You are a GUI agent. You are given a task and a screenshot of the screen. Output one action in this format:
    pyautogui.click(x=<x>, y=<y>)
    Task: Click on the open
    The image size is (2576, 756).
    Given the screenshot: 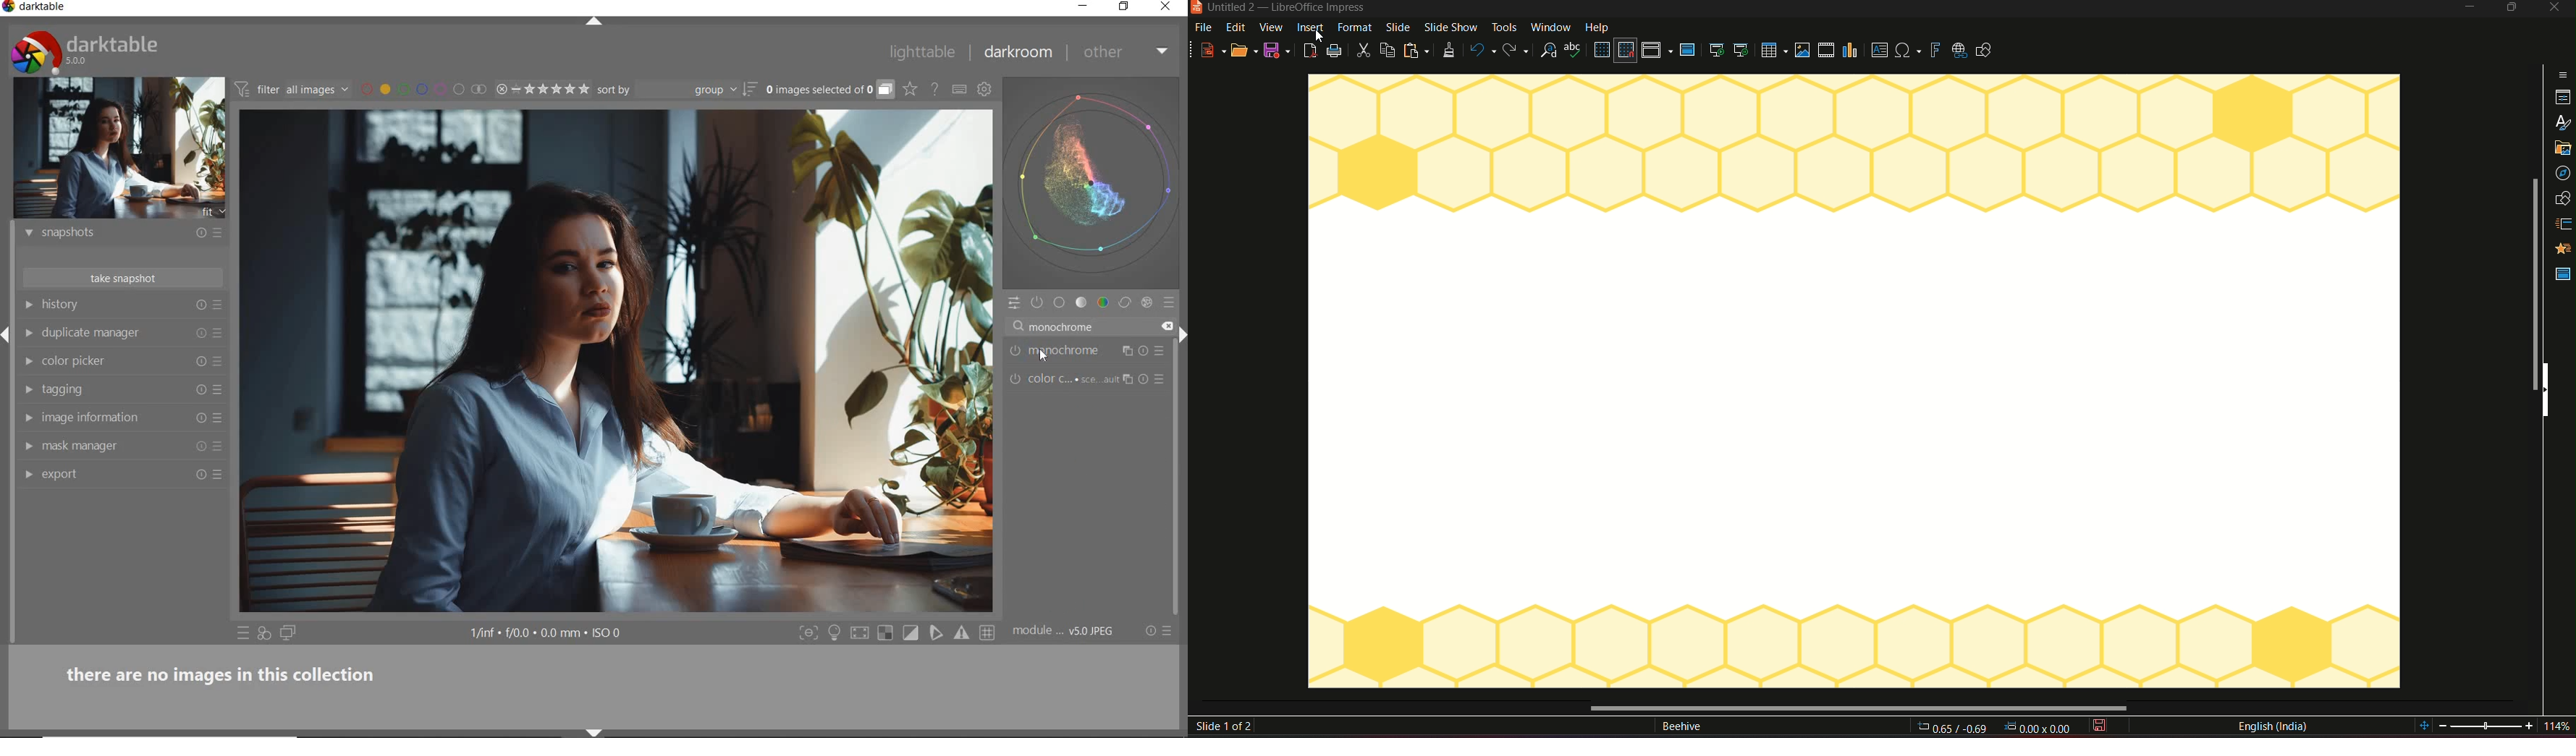 What is the action you would take?
    pyautogui.click(x=1243, y=51)
    